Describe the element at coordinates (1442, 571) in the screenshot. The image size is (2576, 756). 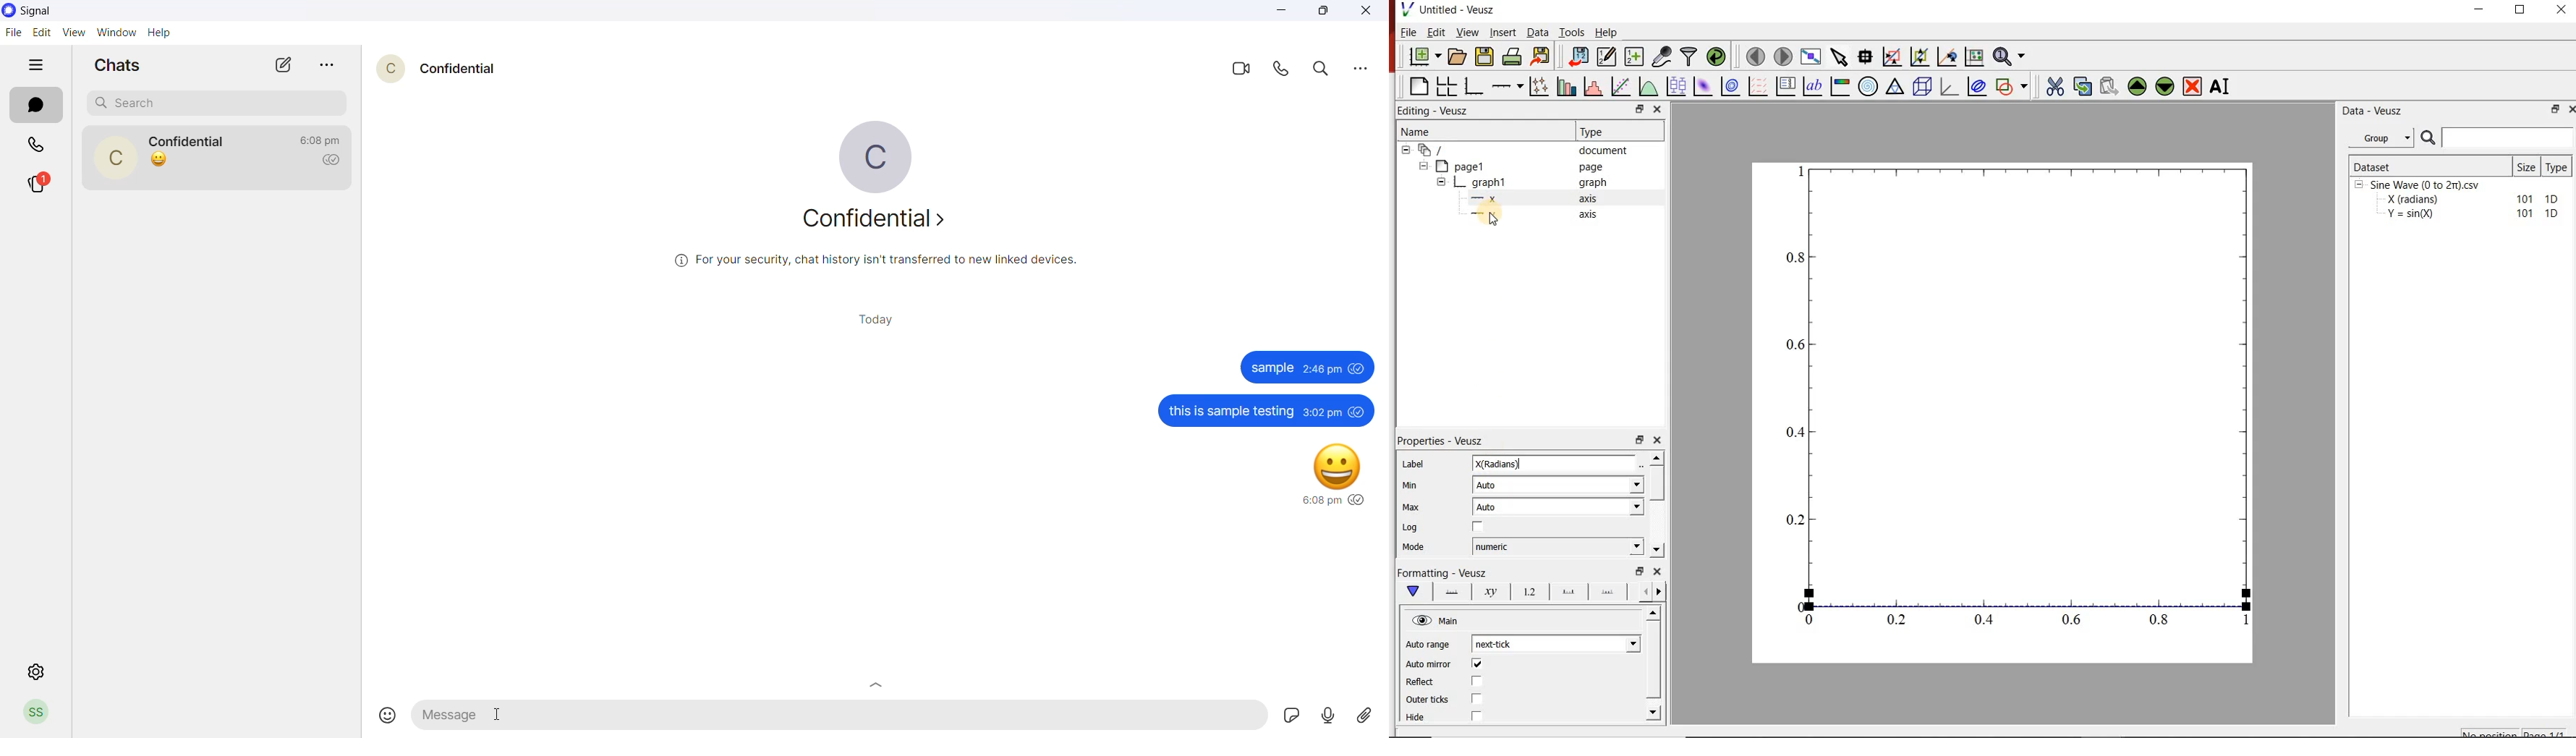
I see `Formatting - Veusz` at that location.